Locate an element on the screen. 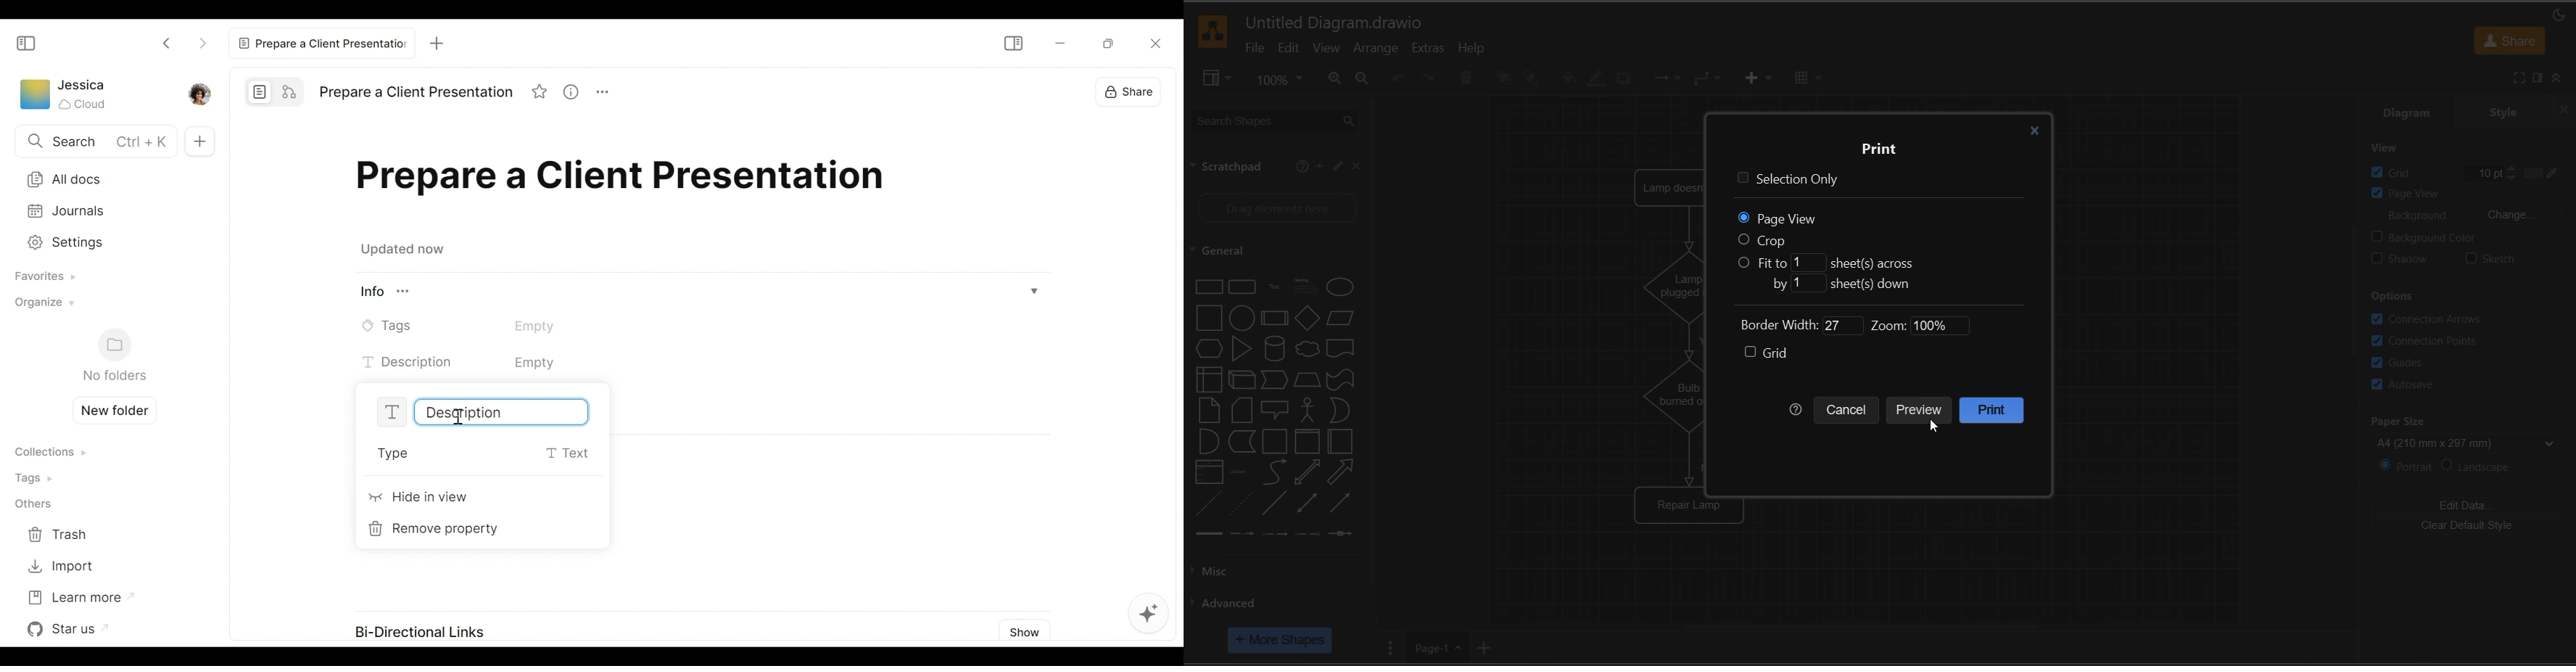 The width and height of the screenshot is (2576, 672). fit to is located at coordinates (1830, 261).